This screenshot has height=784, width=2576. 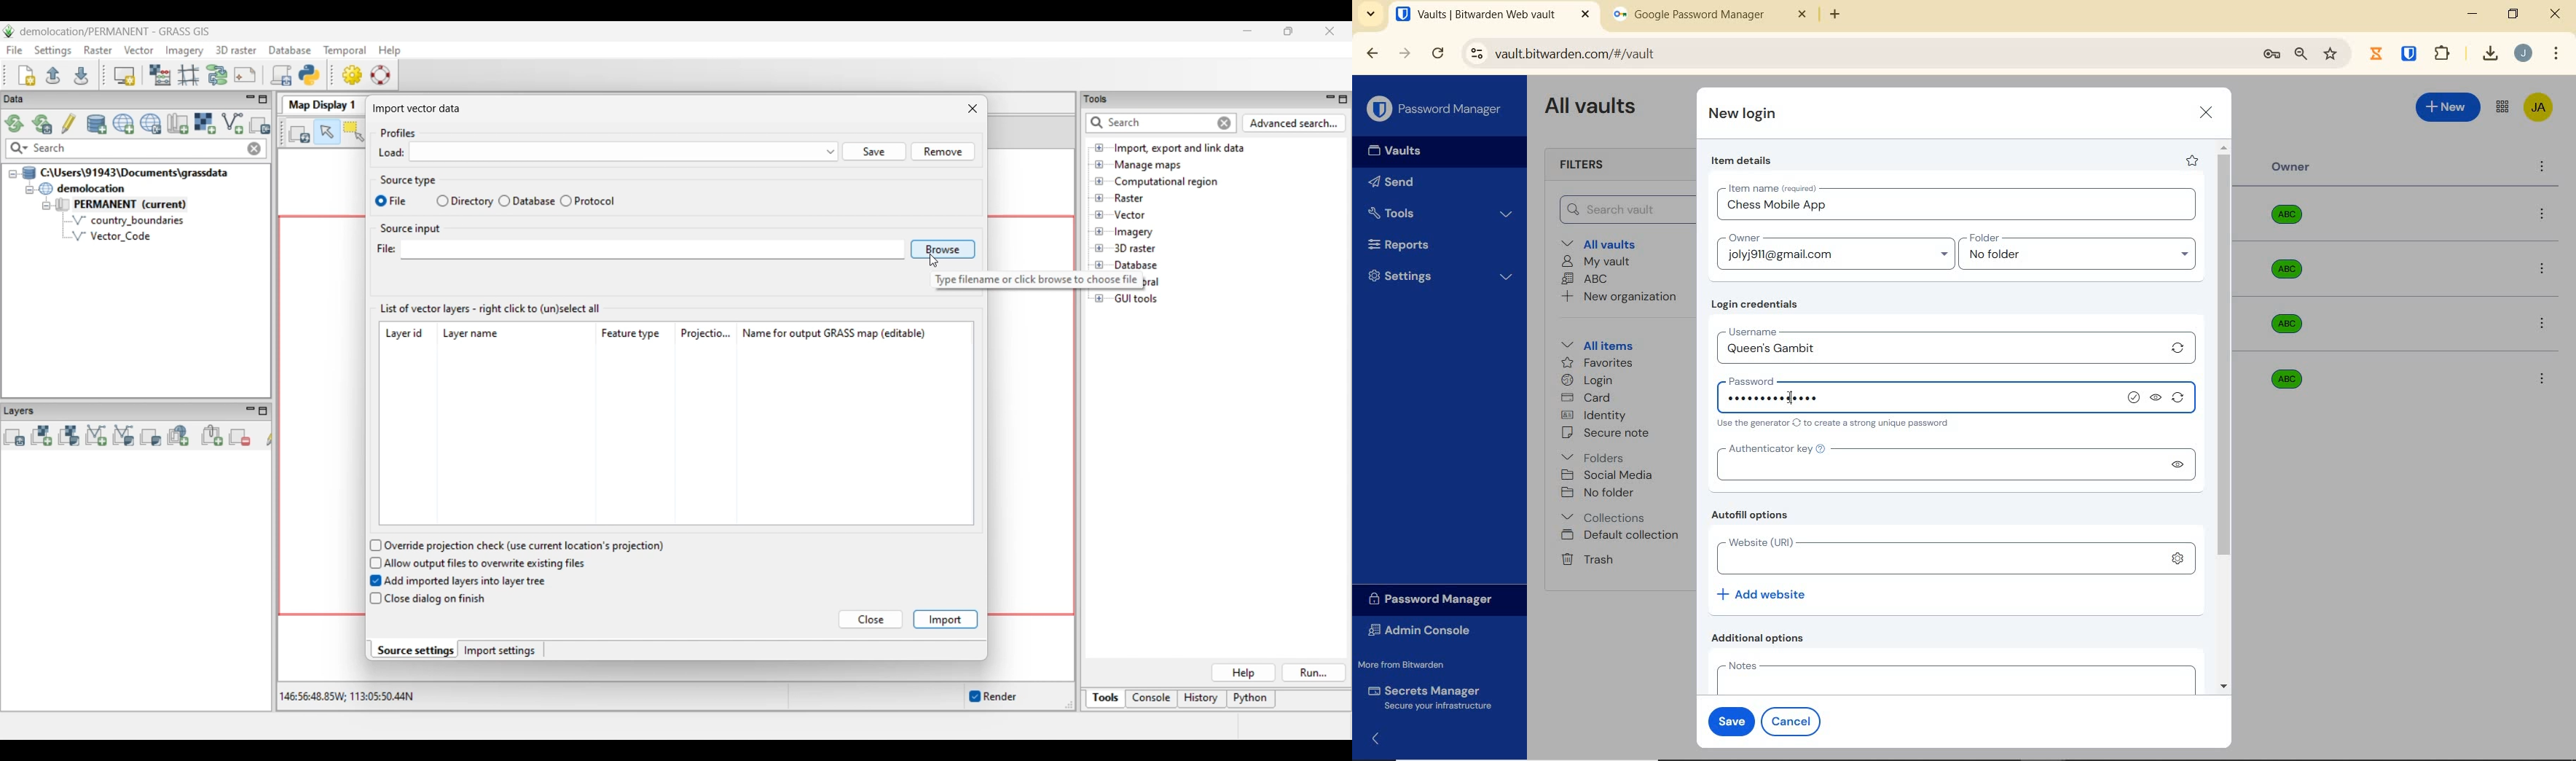 I want to click on Add imported layers into layer tree, so click(x=465, y=581).